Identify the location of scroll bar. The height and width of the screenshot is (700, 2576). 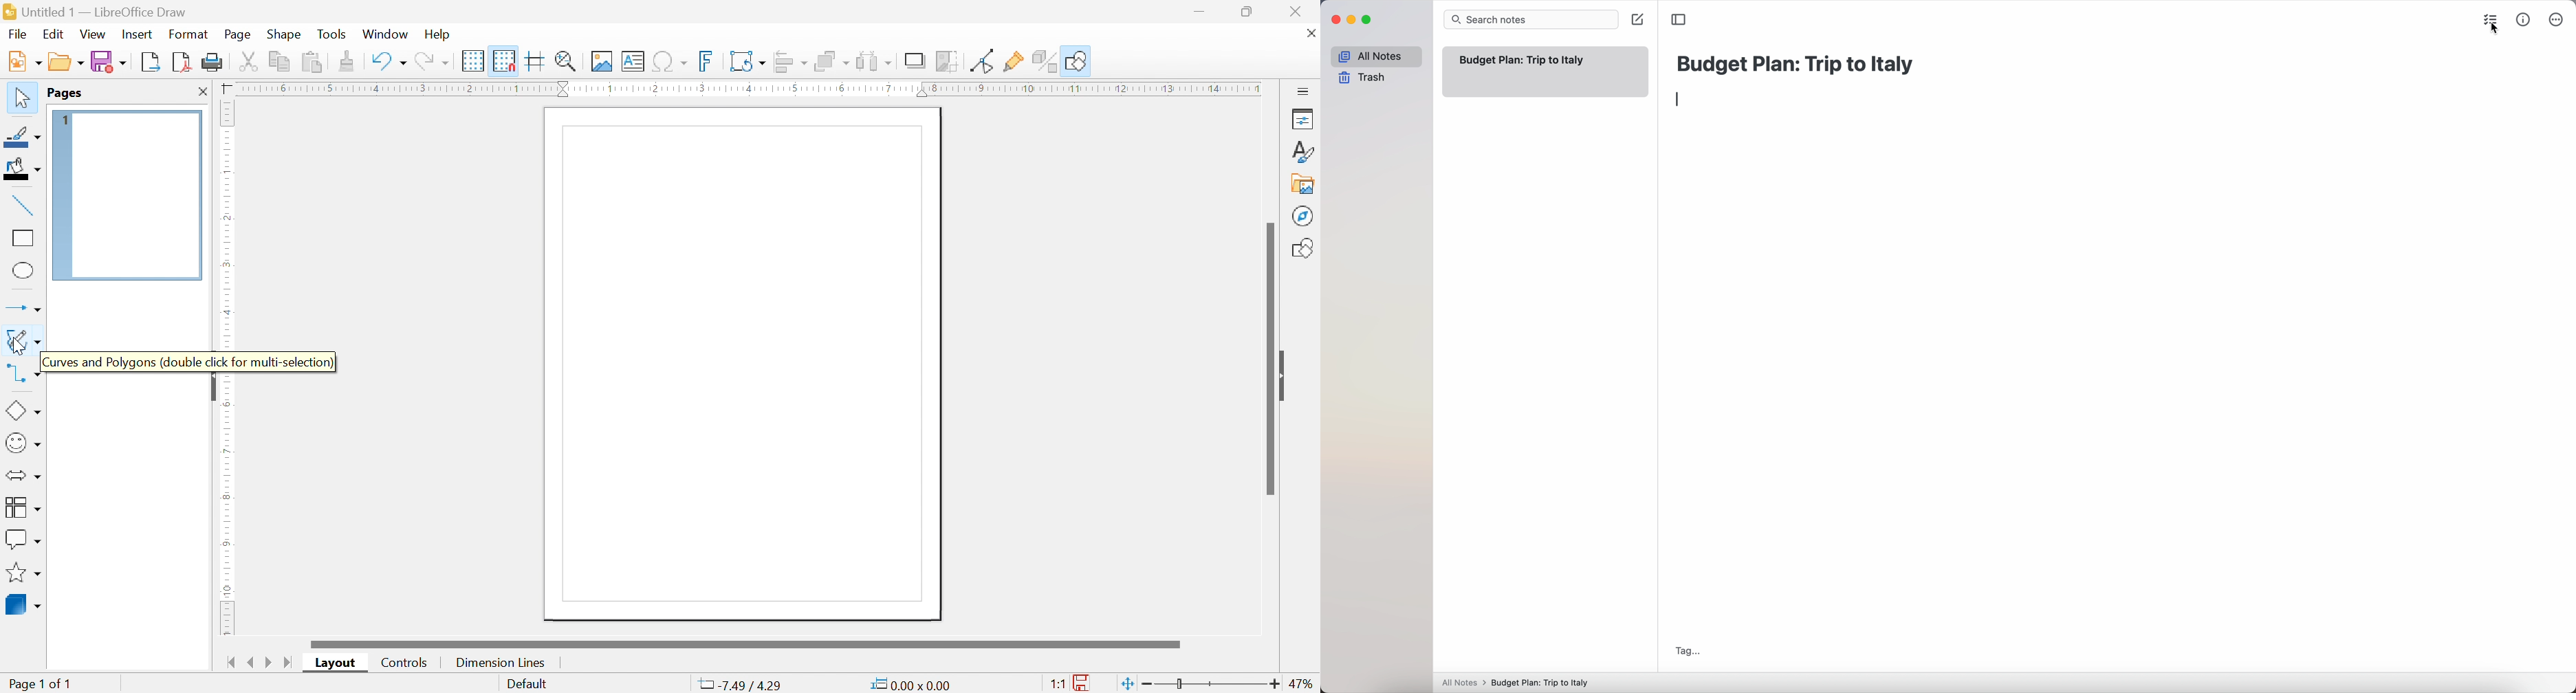
(1269, 356).